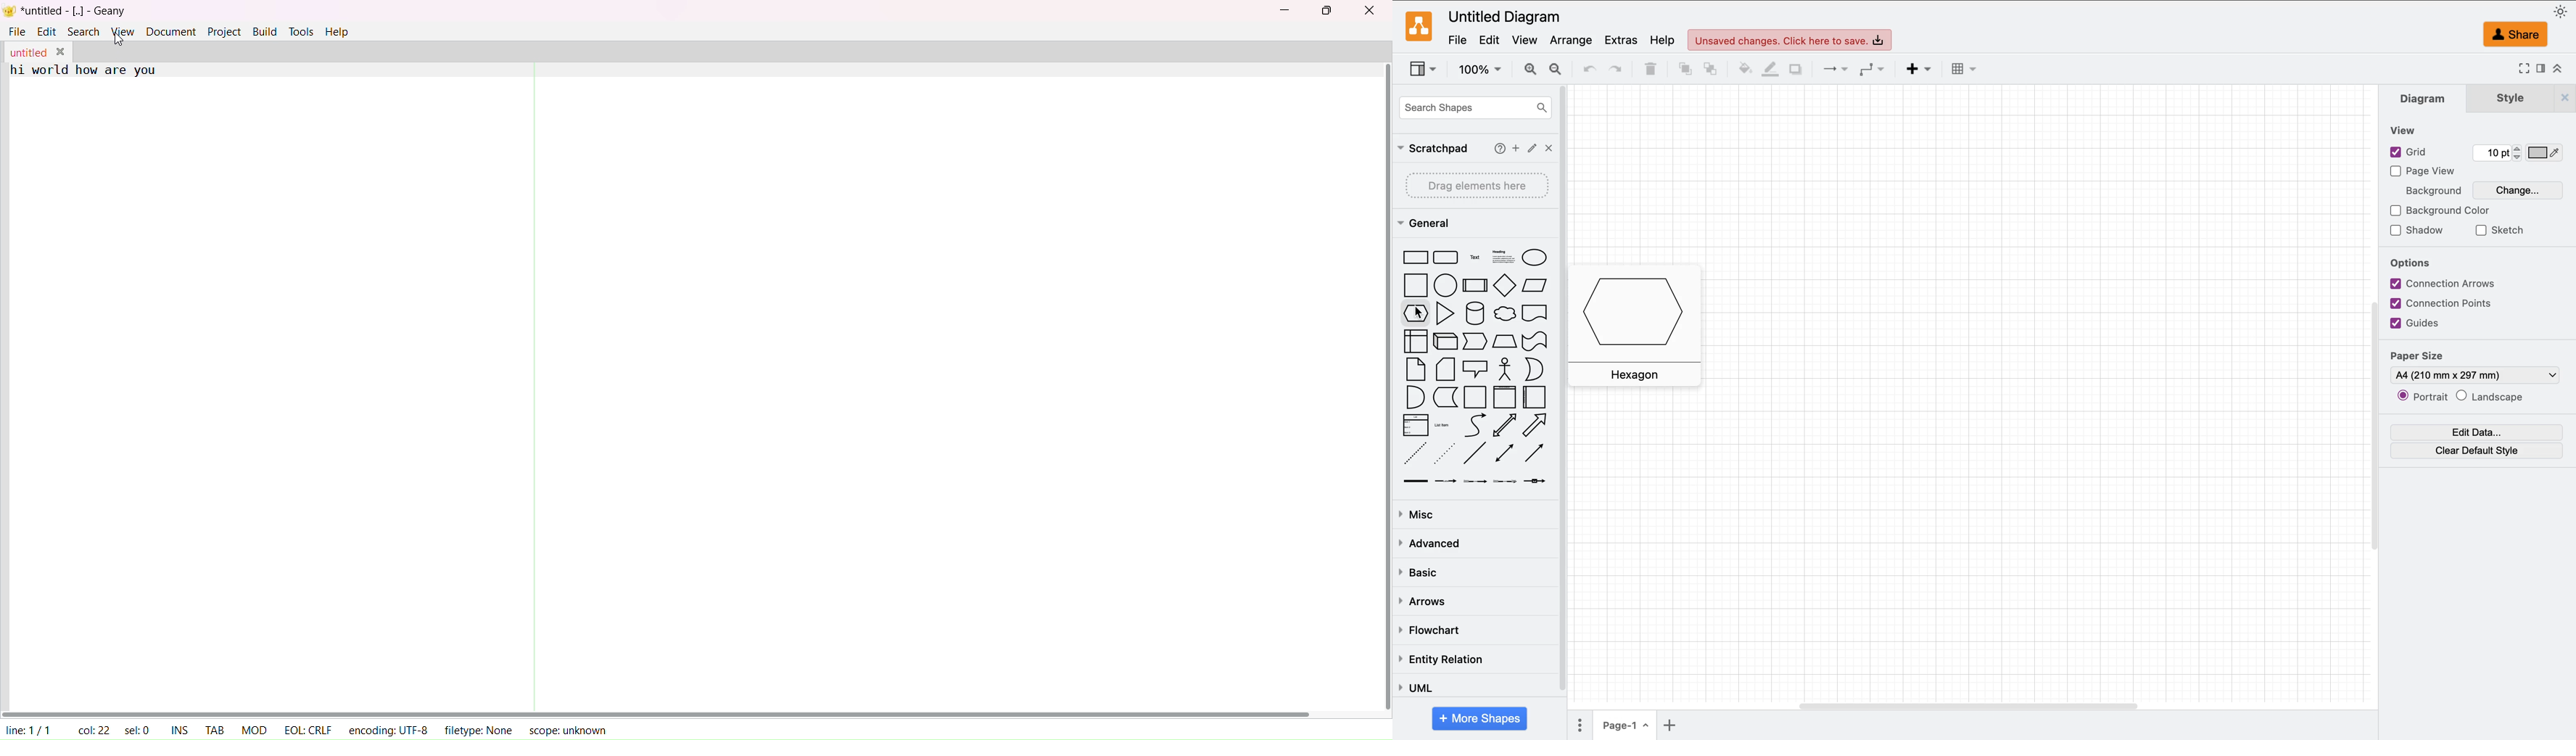 This screenshot has width=2576, height=756. What do you see at coordinates (1505, 286) in the screenshot?
I see `diamond` at bounding box center [1505, 286].